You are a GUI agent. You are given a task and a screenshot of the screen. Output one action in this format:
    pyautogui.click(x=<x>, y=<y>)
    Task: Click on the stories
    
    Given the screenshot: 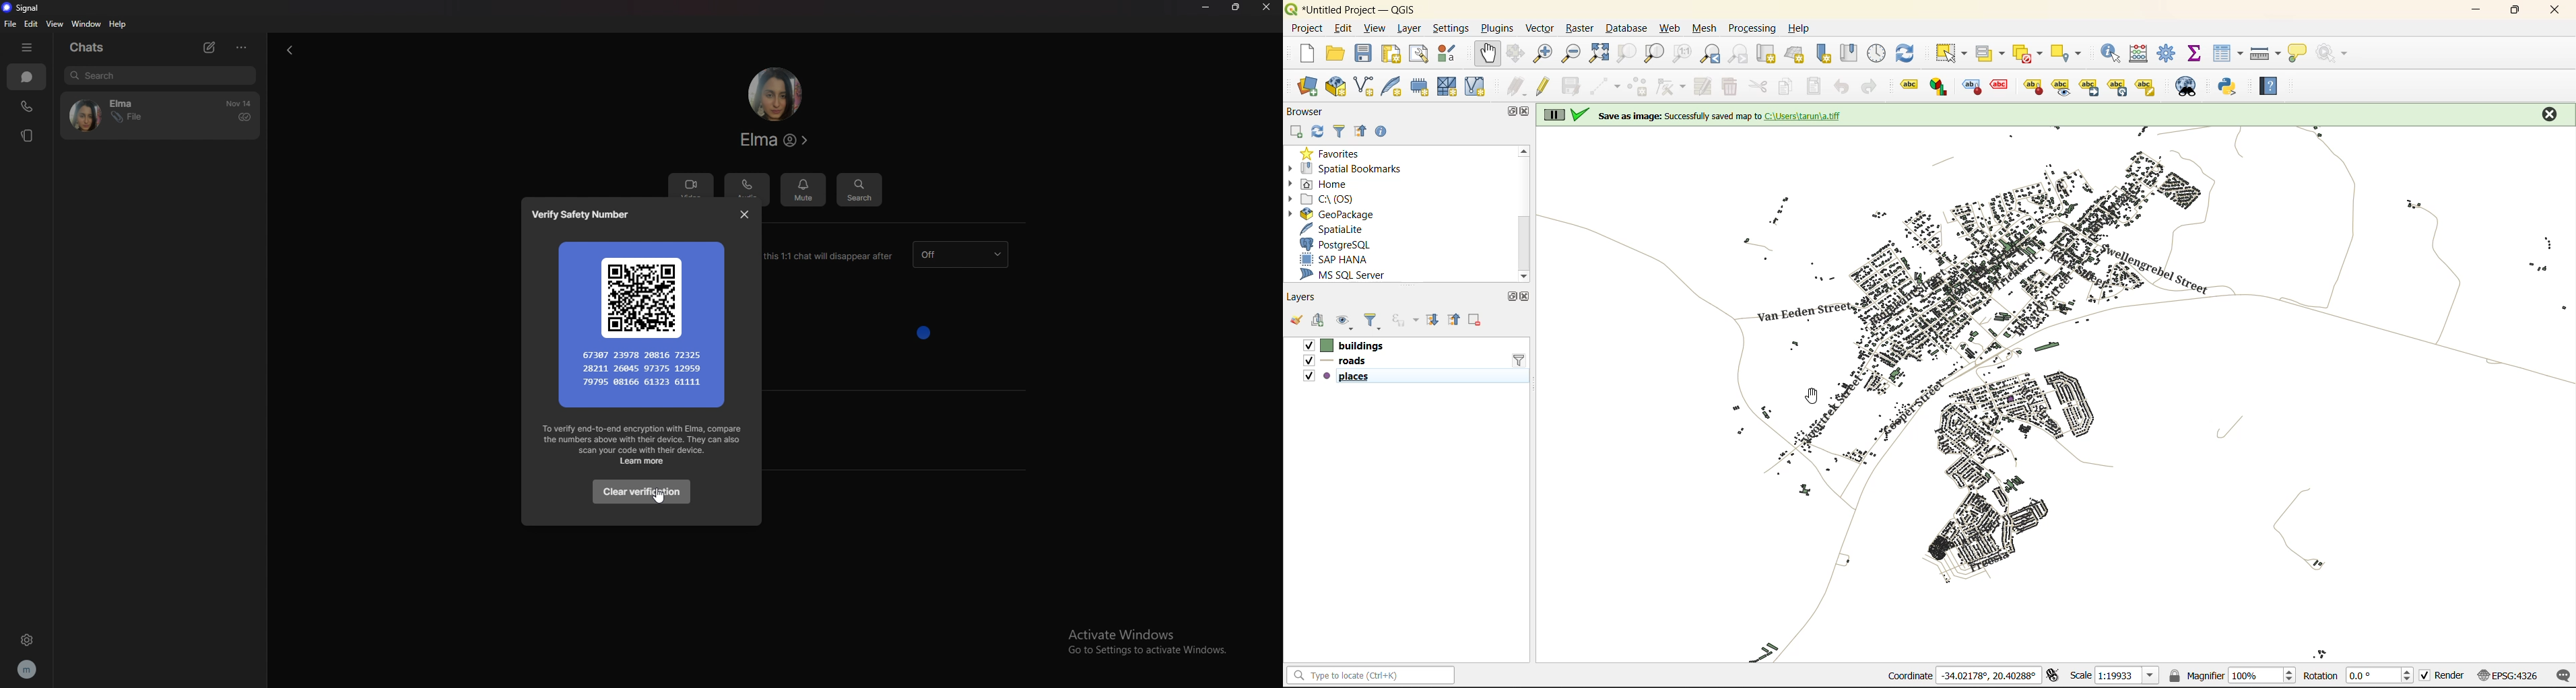 What is the action you would take?
    pyautogui.click(x=29, y=136)
    